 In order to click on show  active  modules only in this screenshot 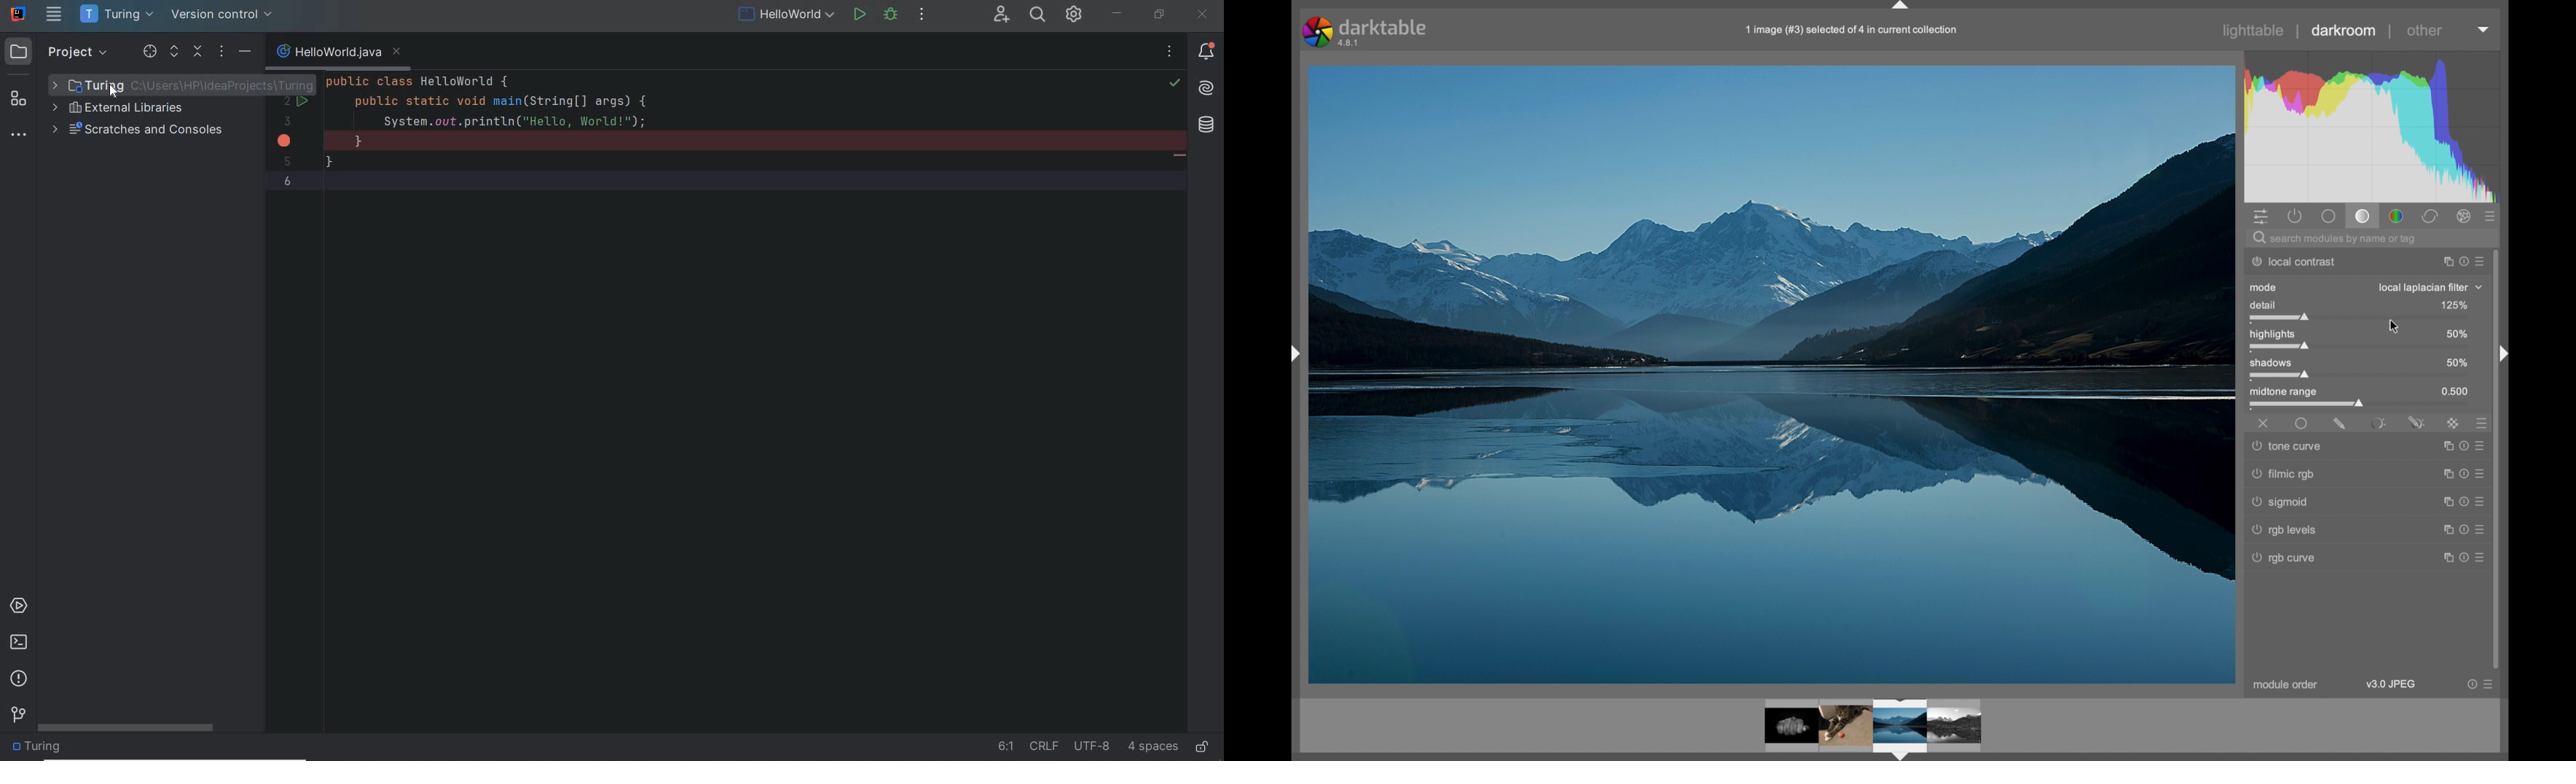, I will do `click(2296, 216)`.